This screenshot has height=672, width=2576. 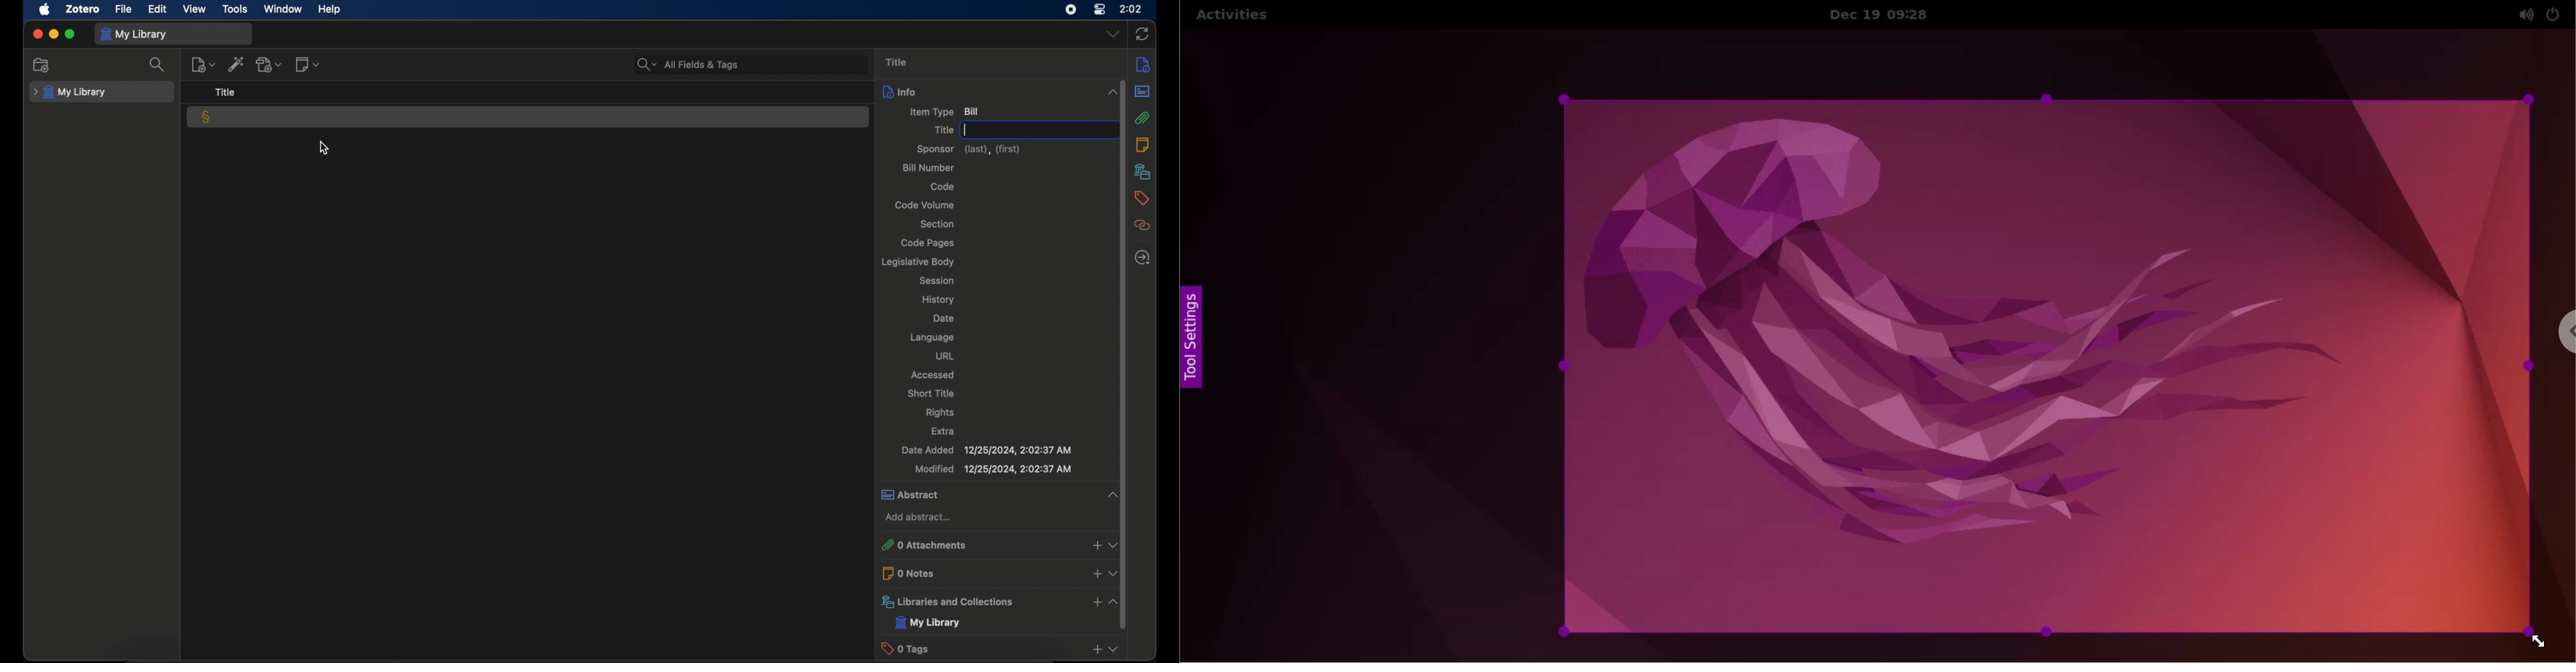 I want to click on file, so click(x=124, y=9).